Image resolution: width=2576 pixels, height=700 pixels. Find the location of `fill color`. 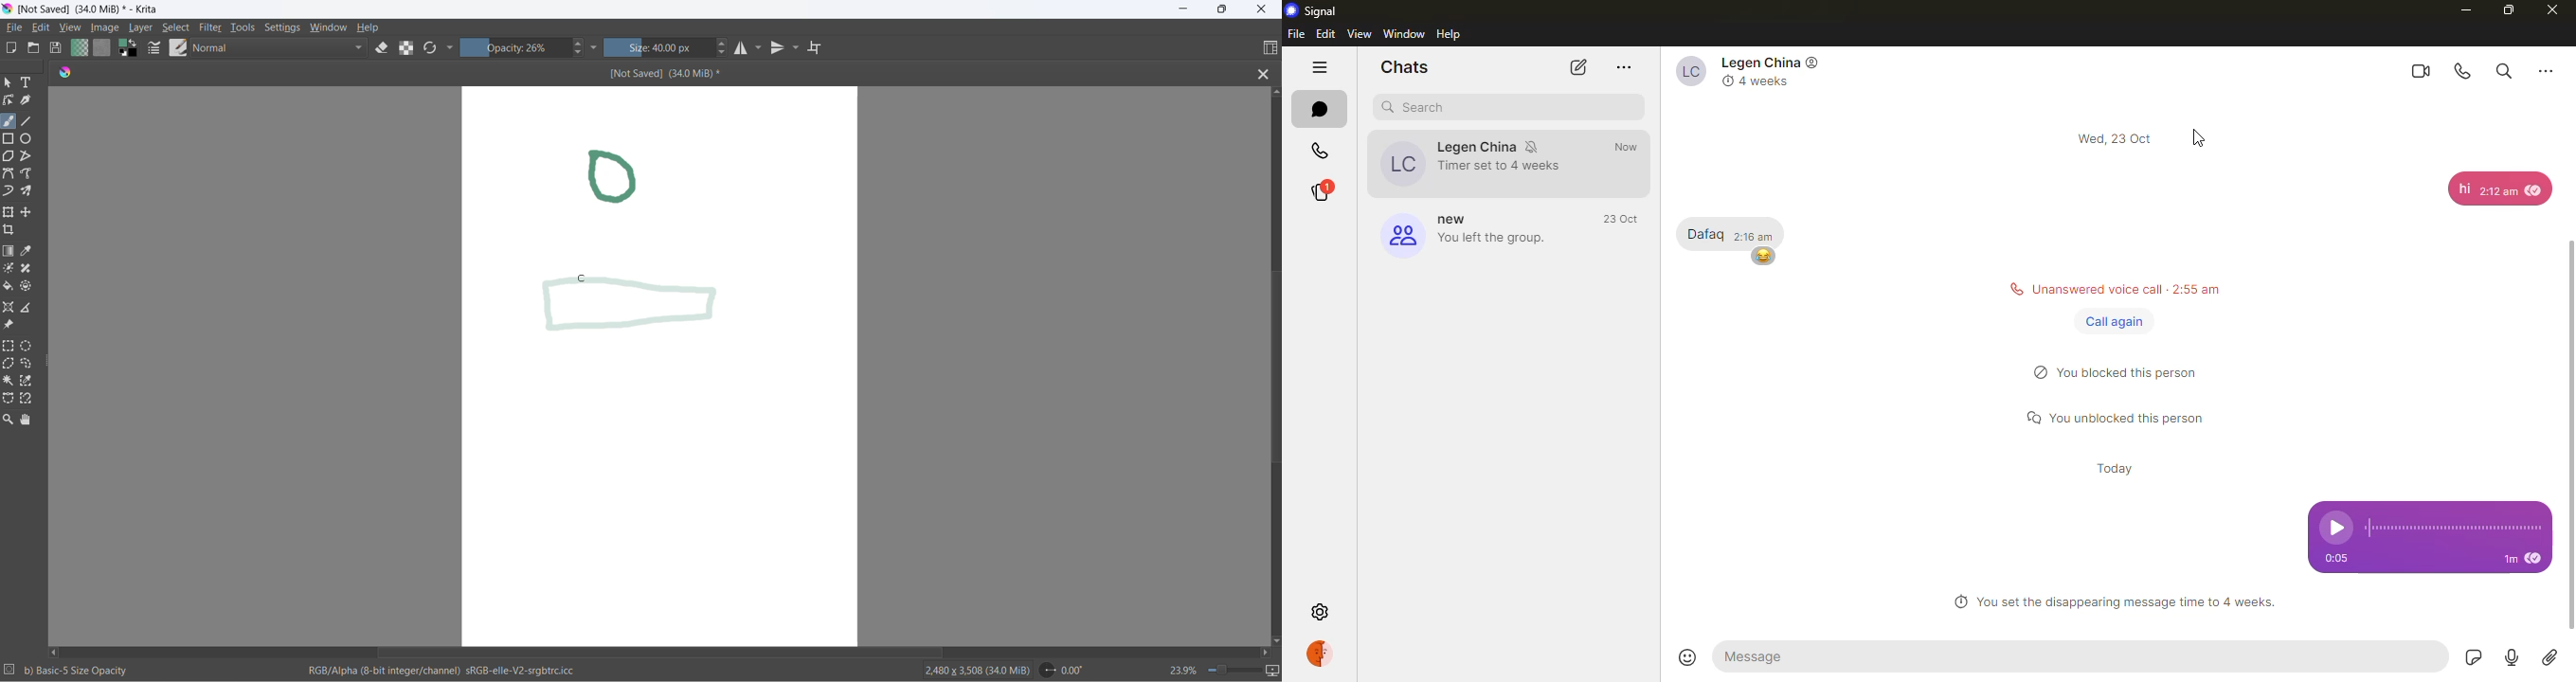

fill color is located at coordinates (10, 288).